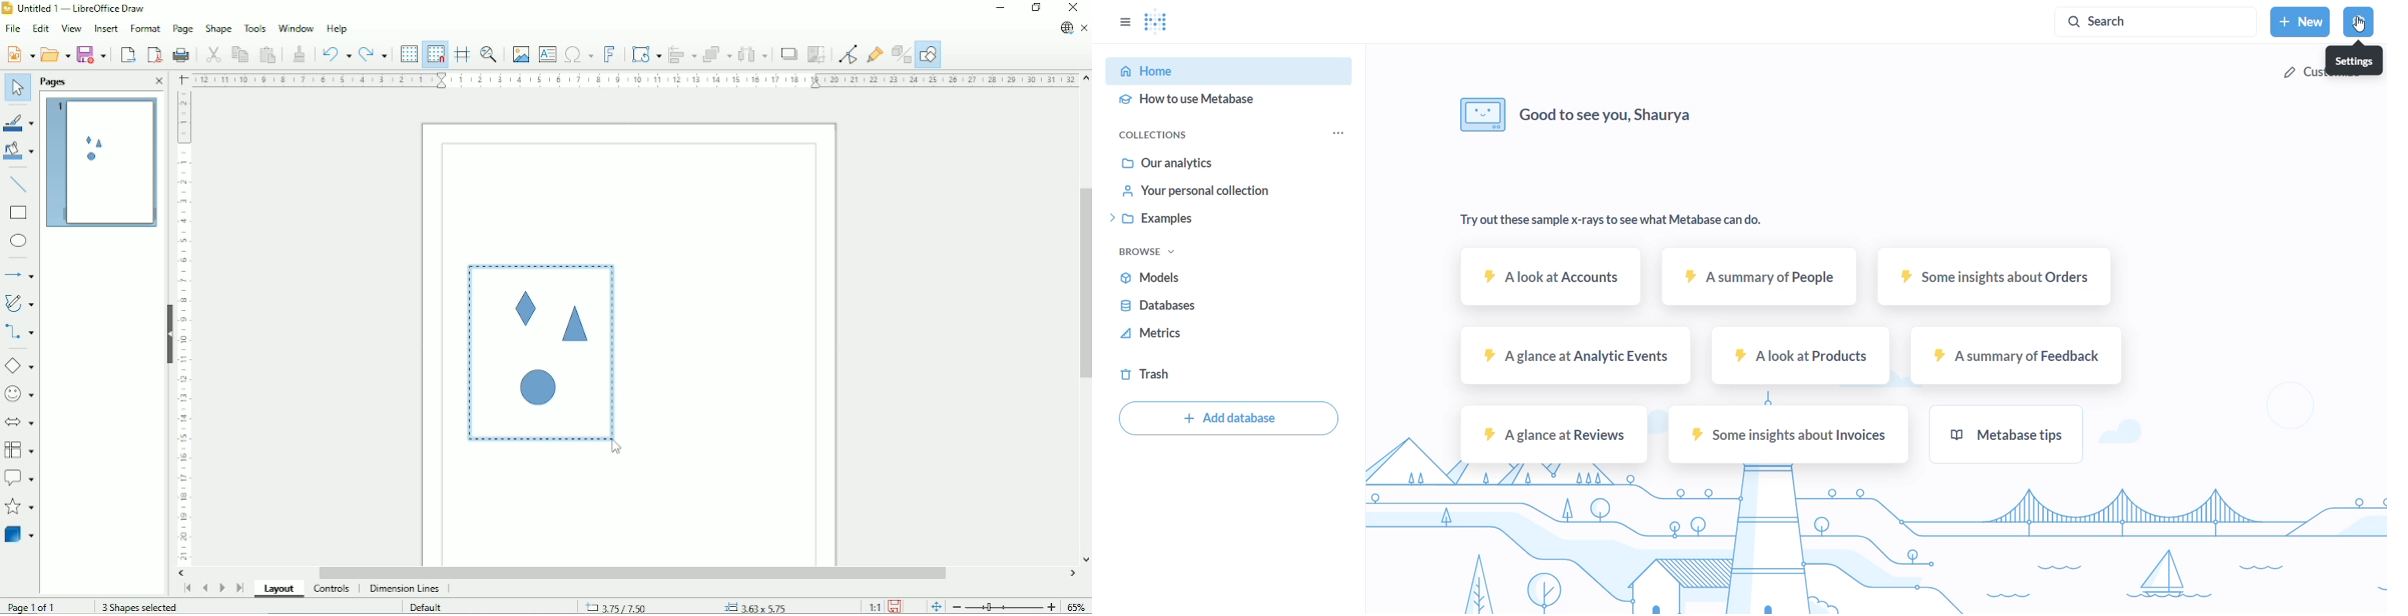 Image resolution: width=2408 pixels, height=616 pixels. Describe the element at coordinates (1547, 283) in the screenshot. I see `A look at Accounts sample` at that location.